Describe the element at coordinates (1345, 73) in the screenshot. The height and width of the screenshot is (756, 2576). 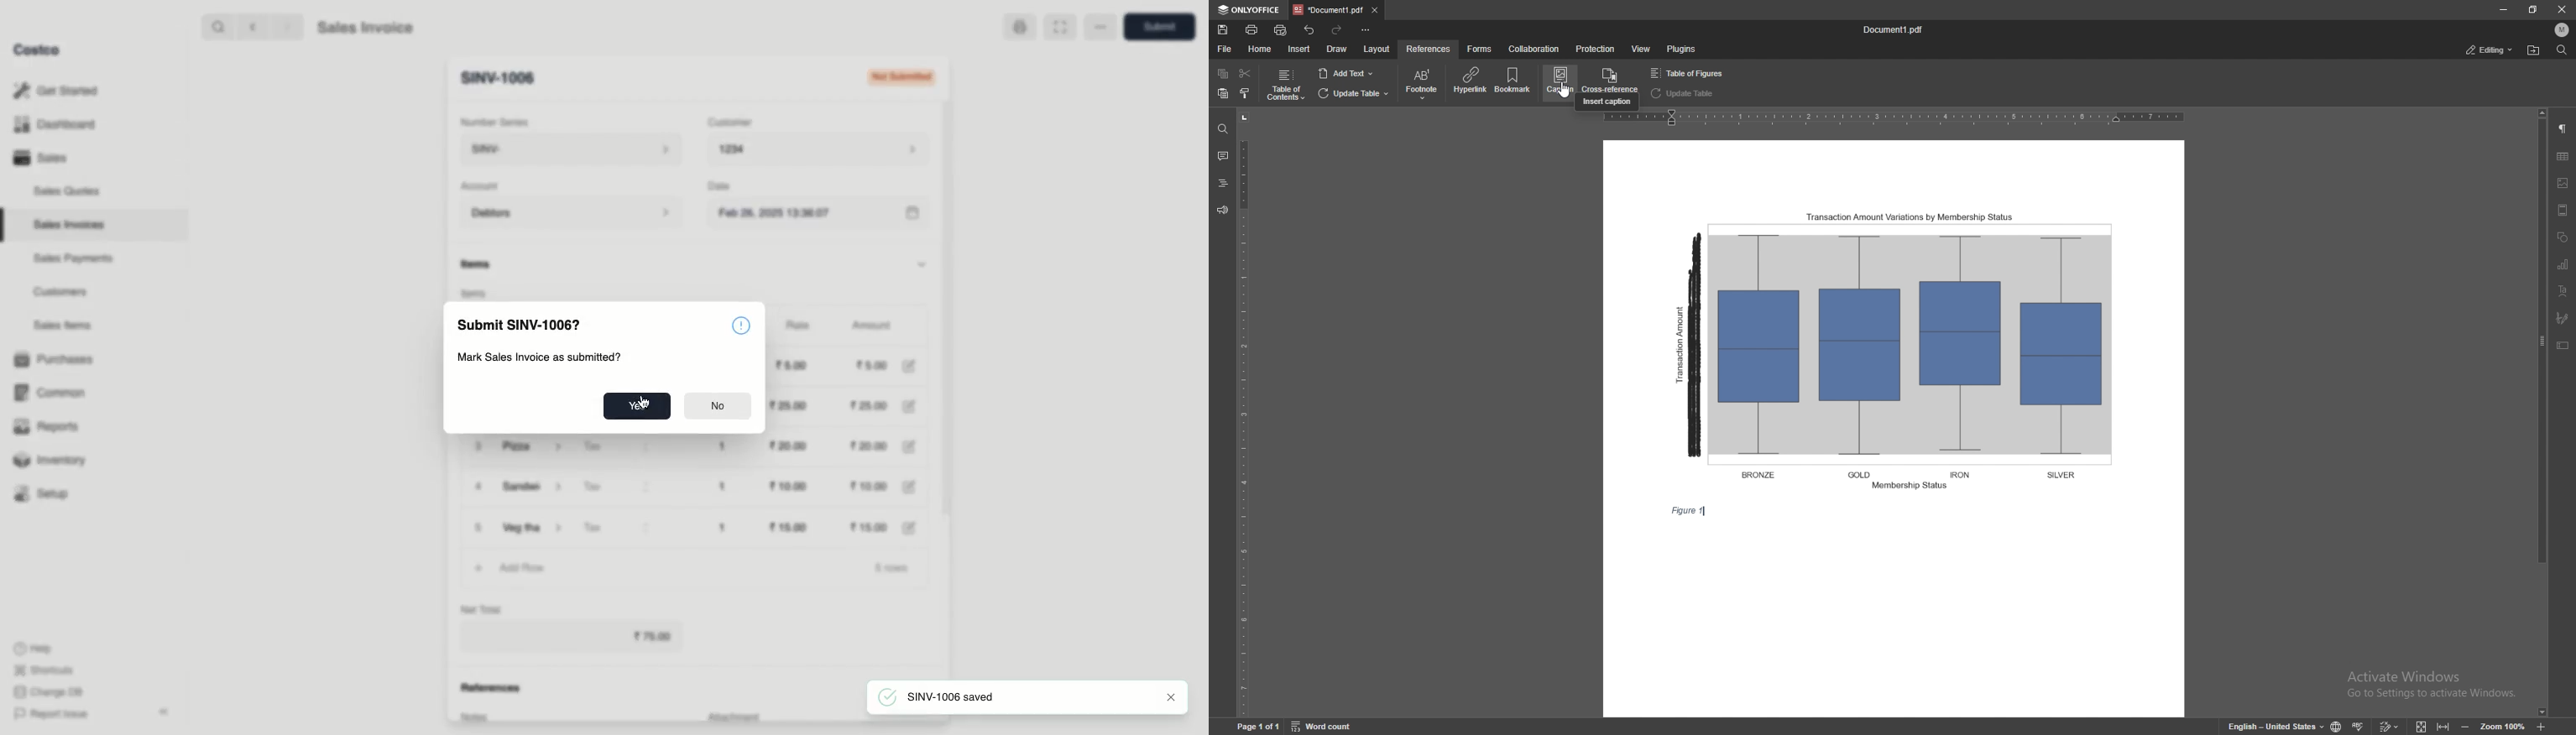
I see `add text` at that location.